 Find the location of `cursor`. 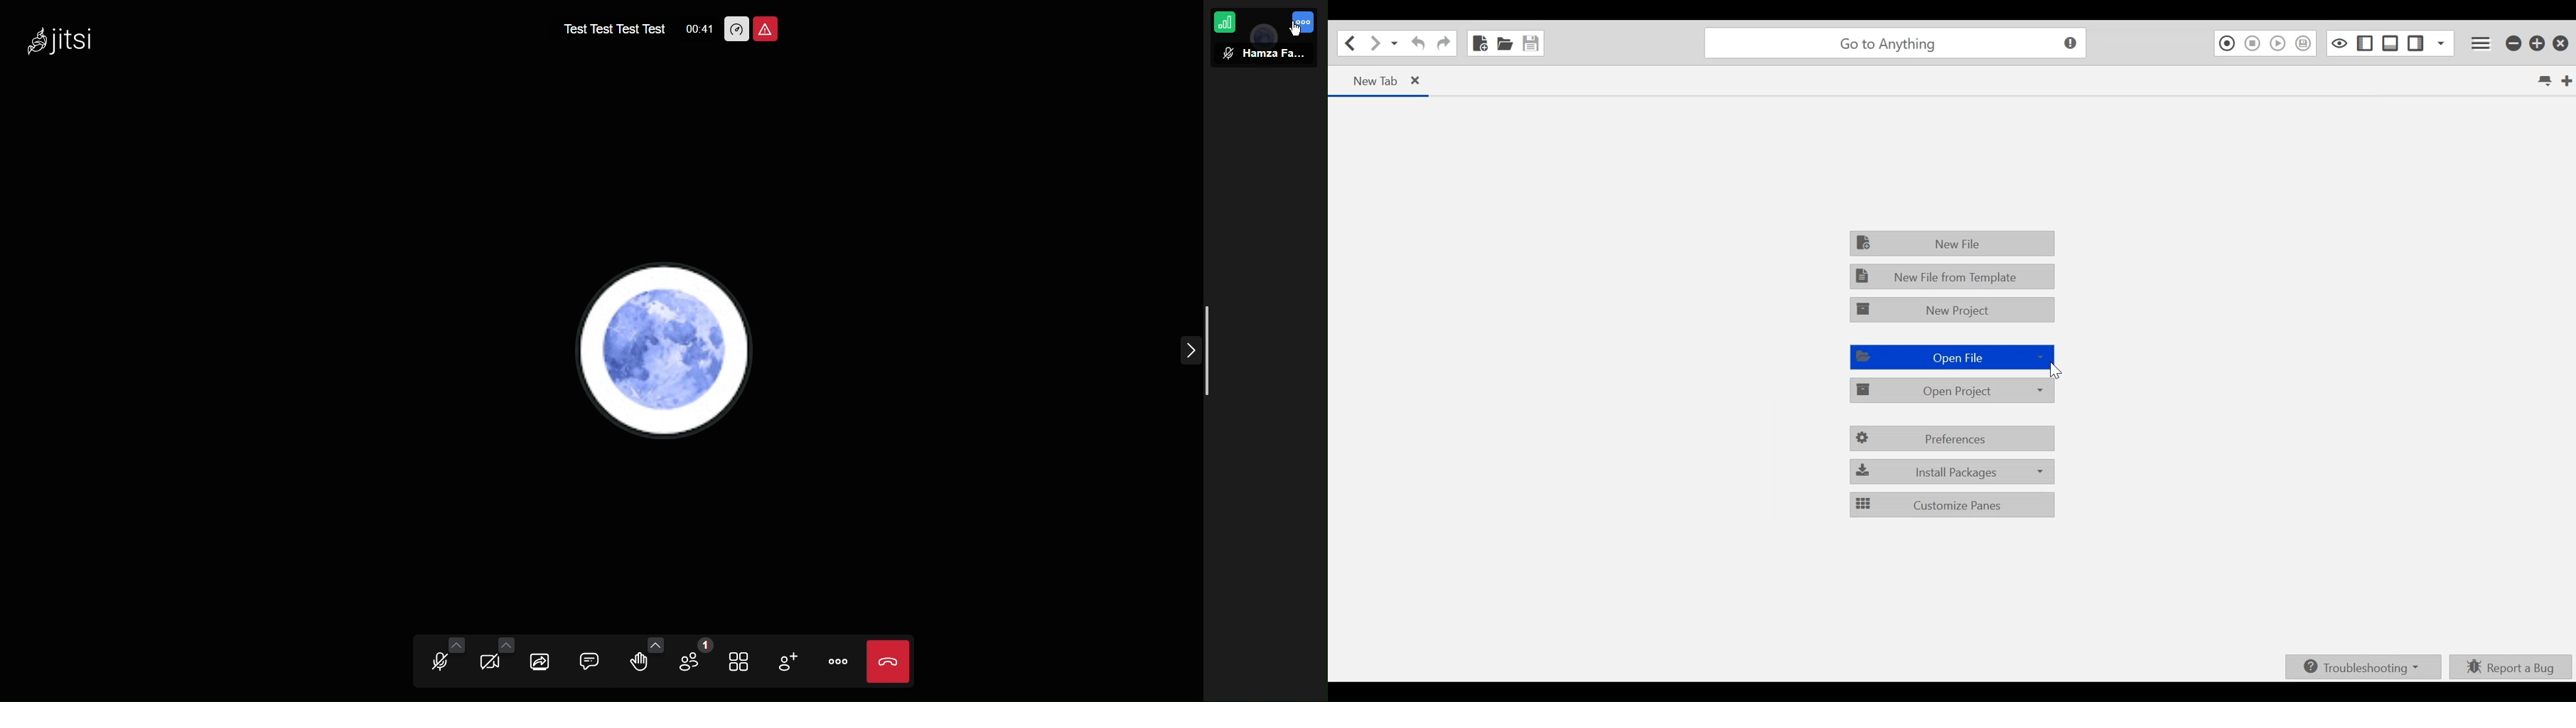

cursor is located at coordinates (1294, 32).